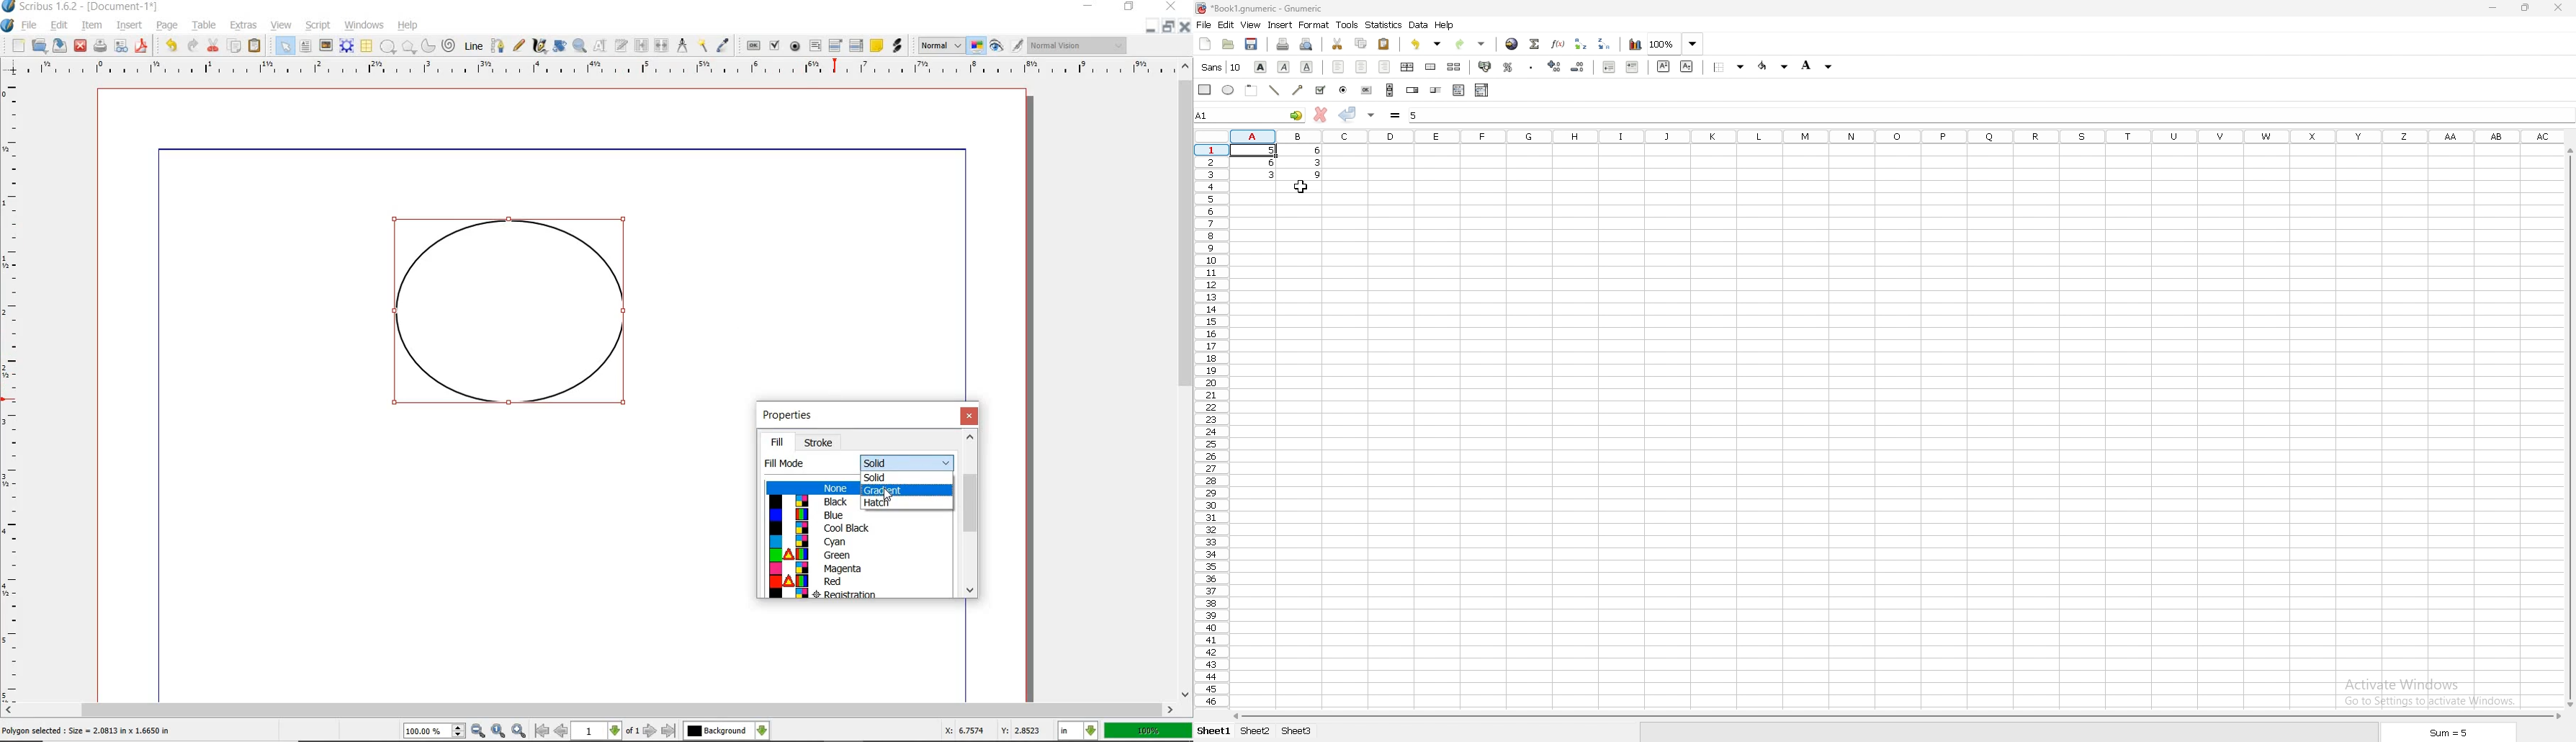 This screenshot has height=756, width=2576. What do you see at coordinates (1436, 90) in the screenshot?
I see `slider` at bounding box center [1436, 90].